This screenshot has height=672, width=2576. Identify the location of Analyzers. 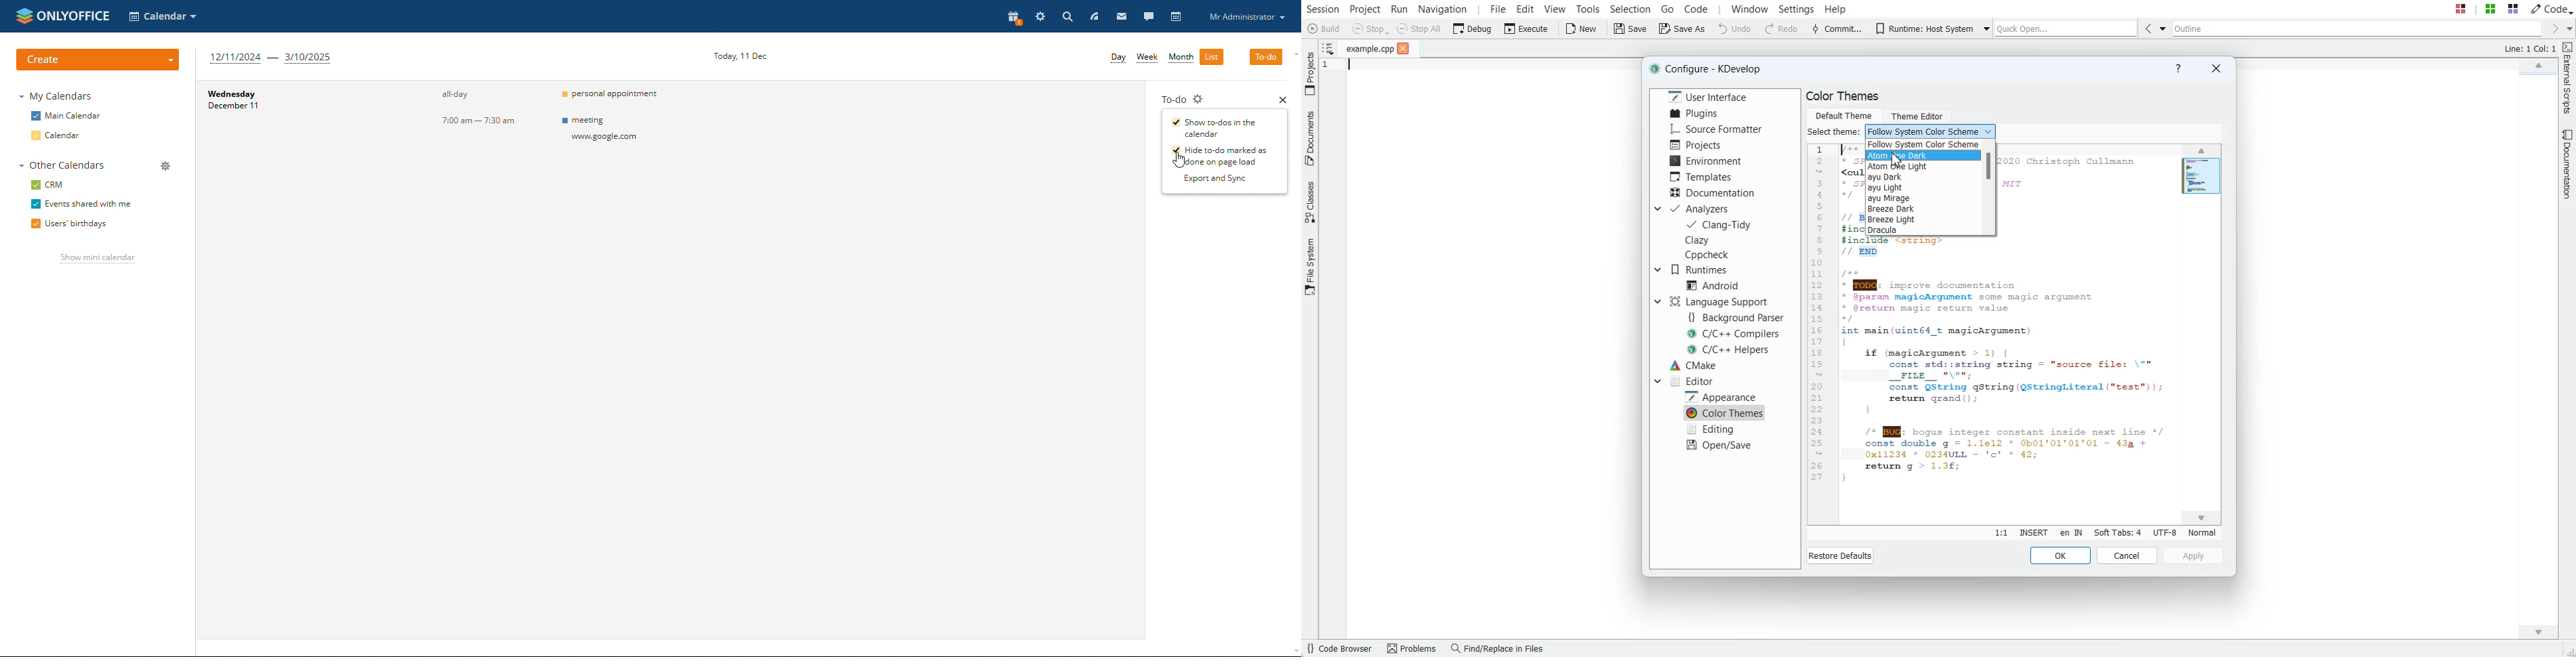
(1702, 208).